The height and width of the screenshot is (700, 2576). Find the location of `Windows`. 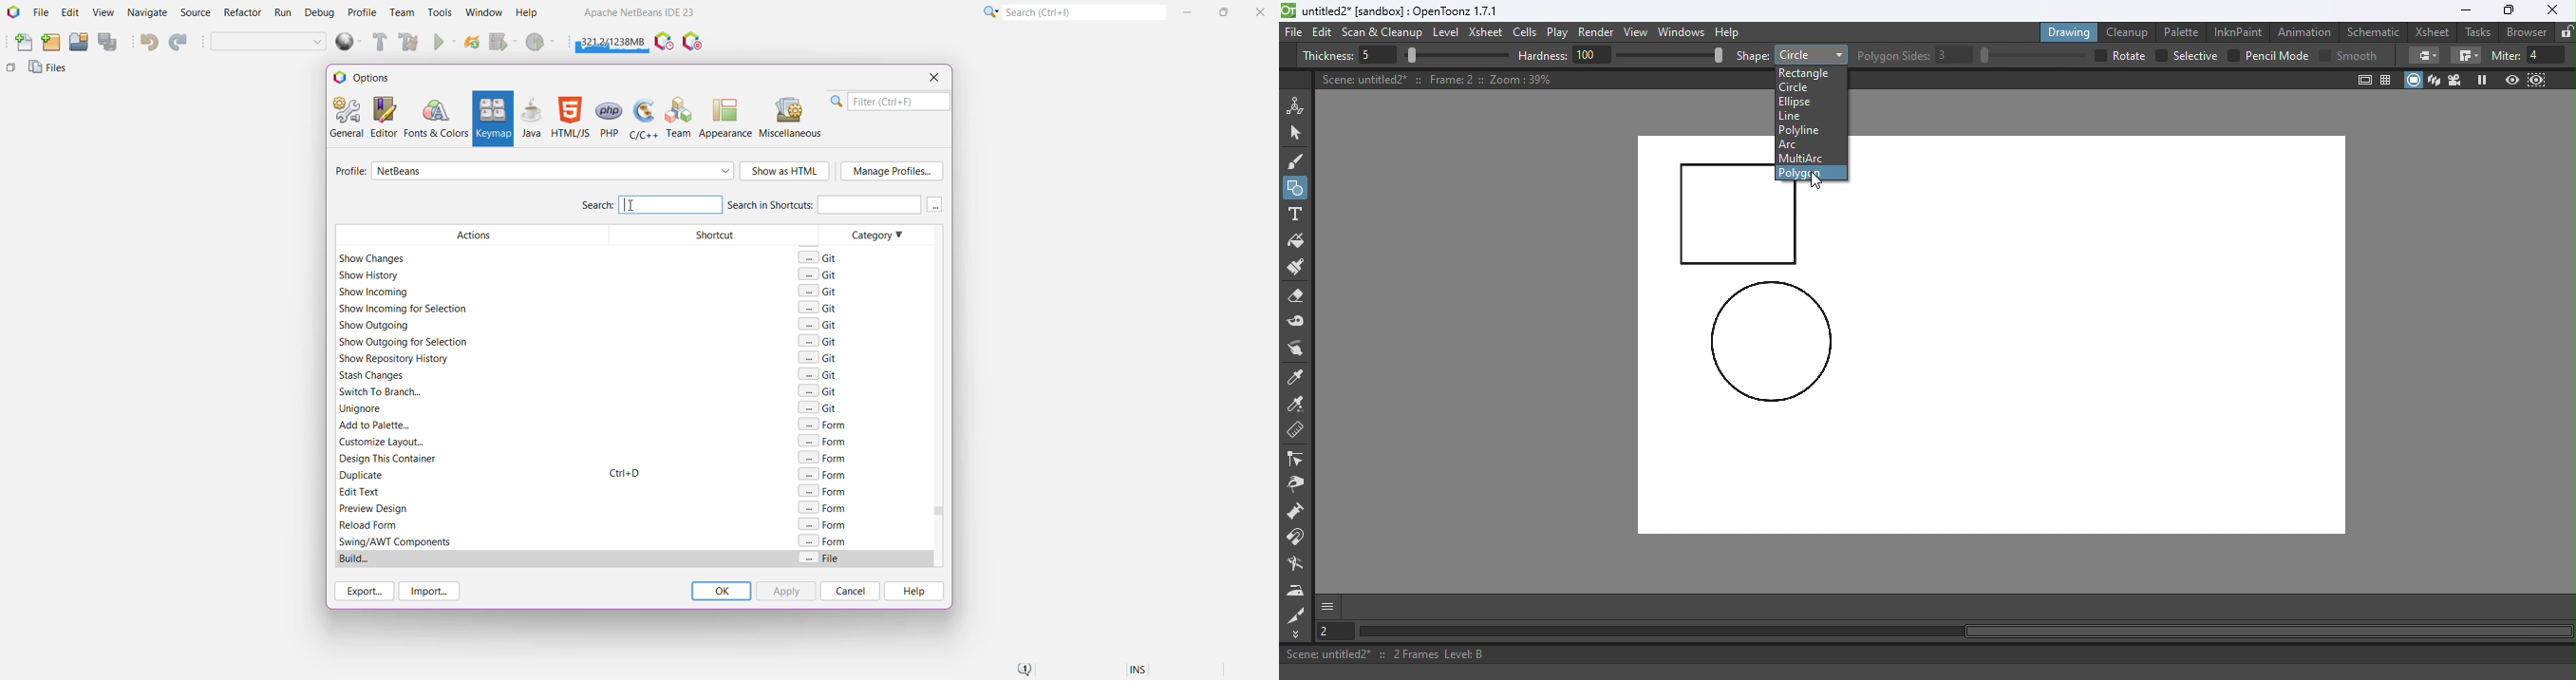

Windows is located at coordinates (1683, 33).